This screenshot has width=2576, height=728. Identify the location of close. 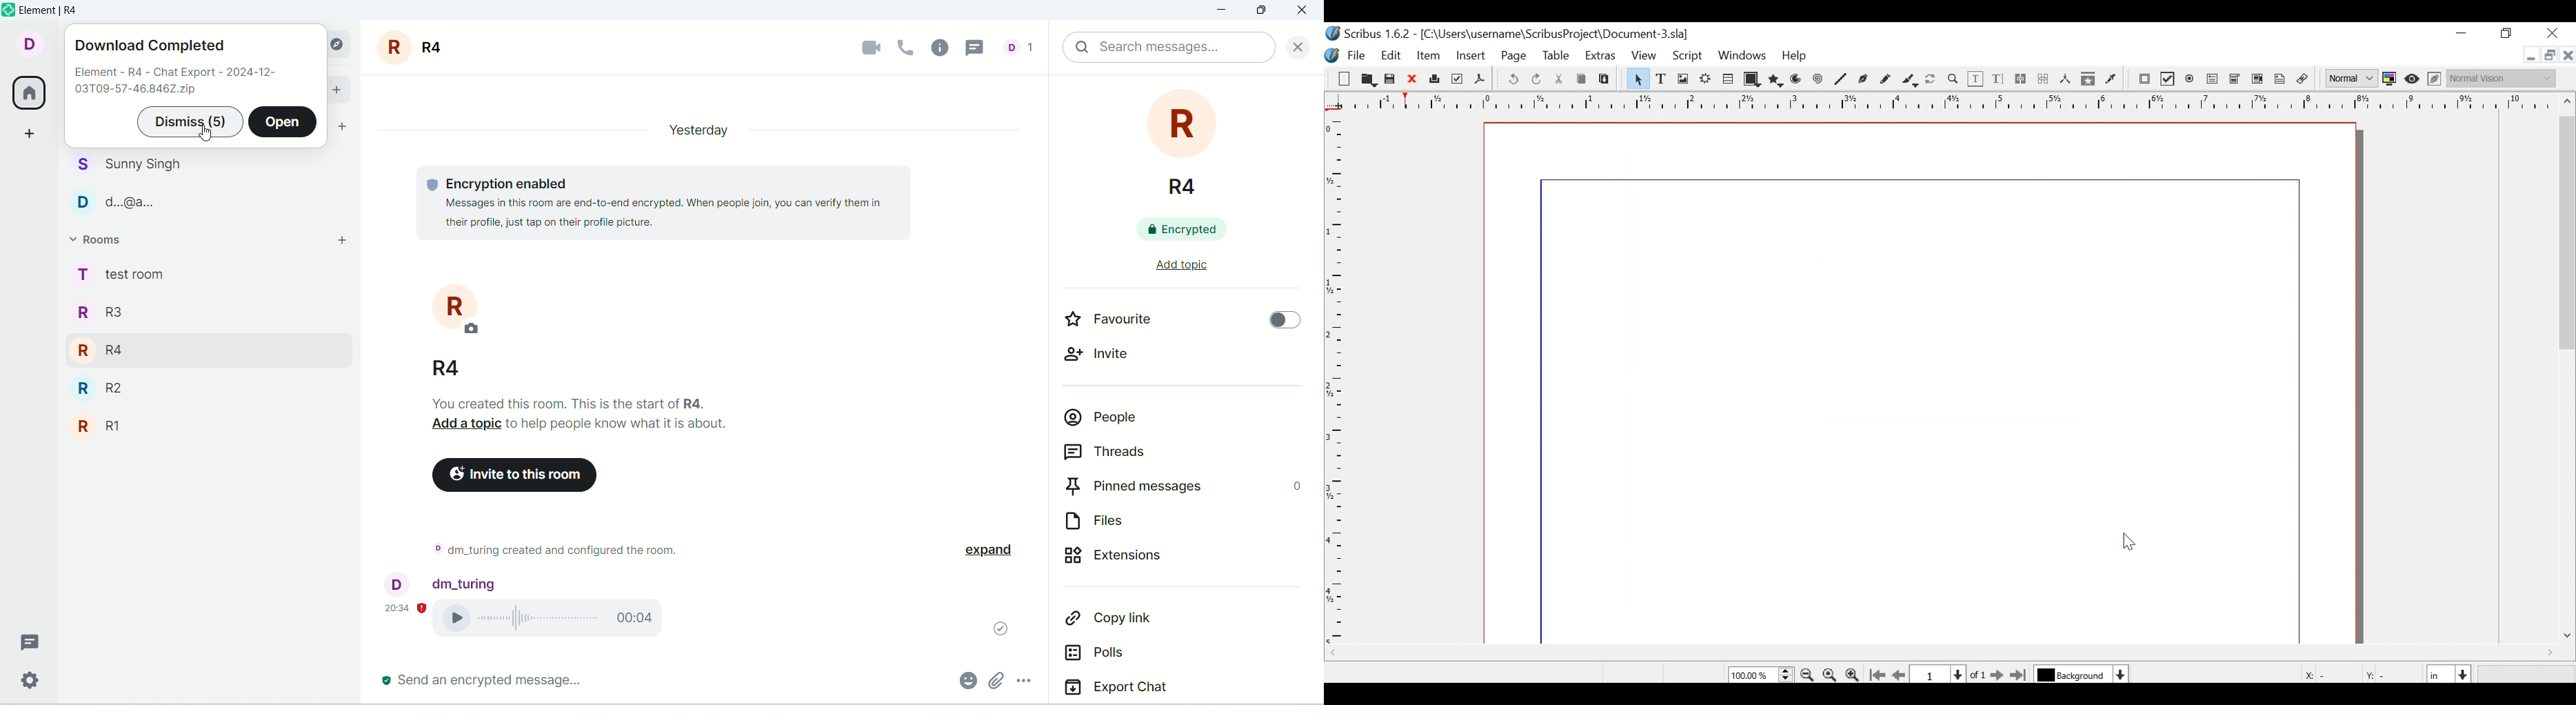
(1304, 11).